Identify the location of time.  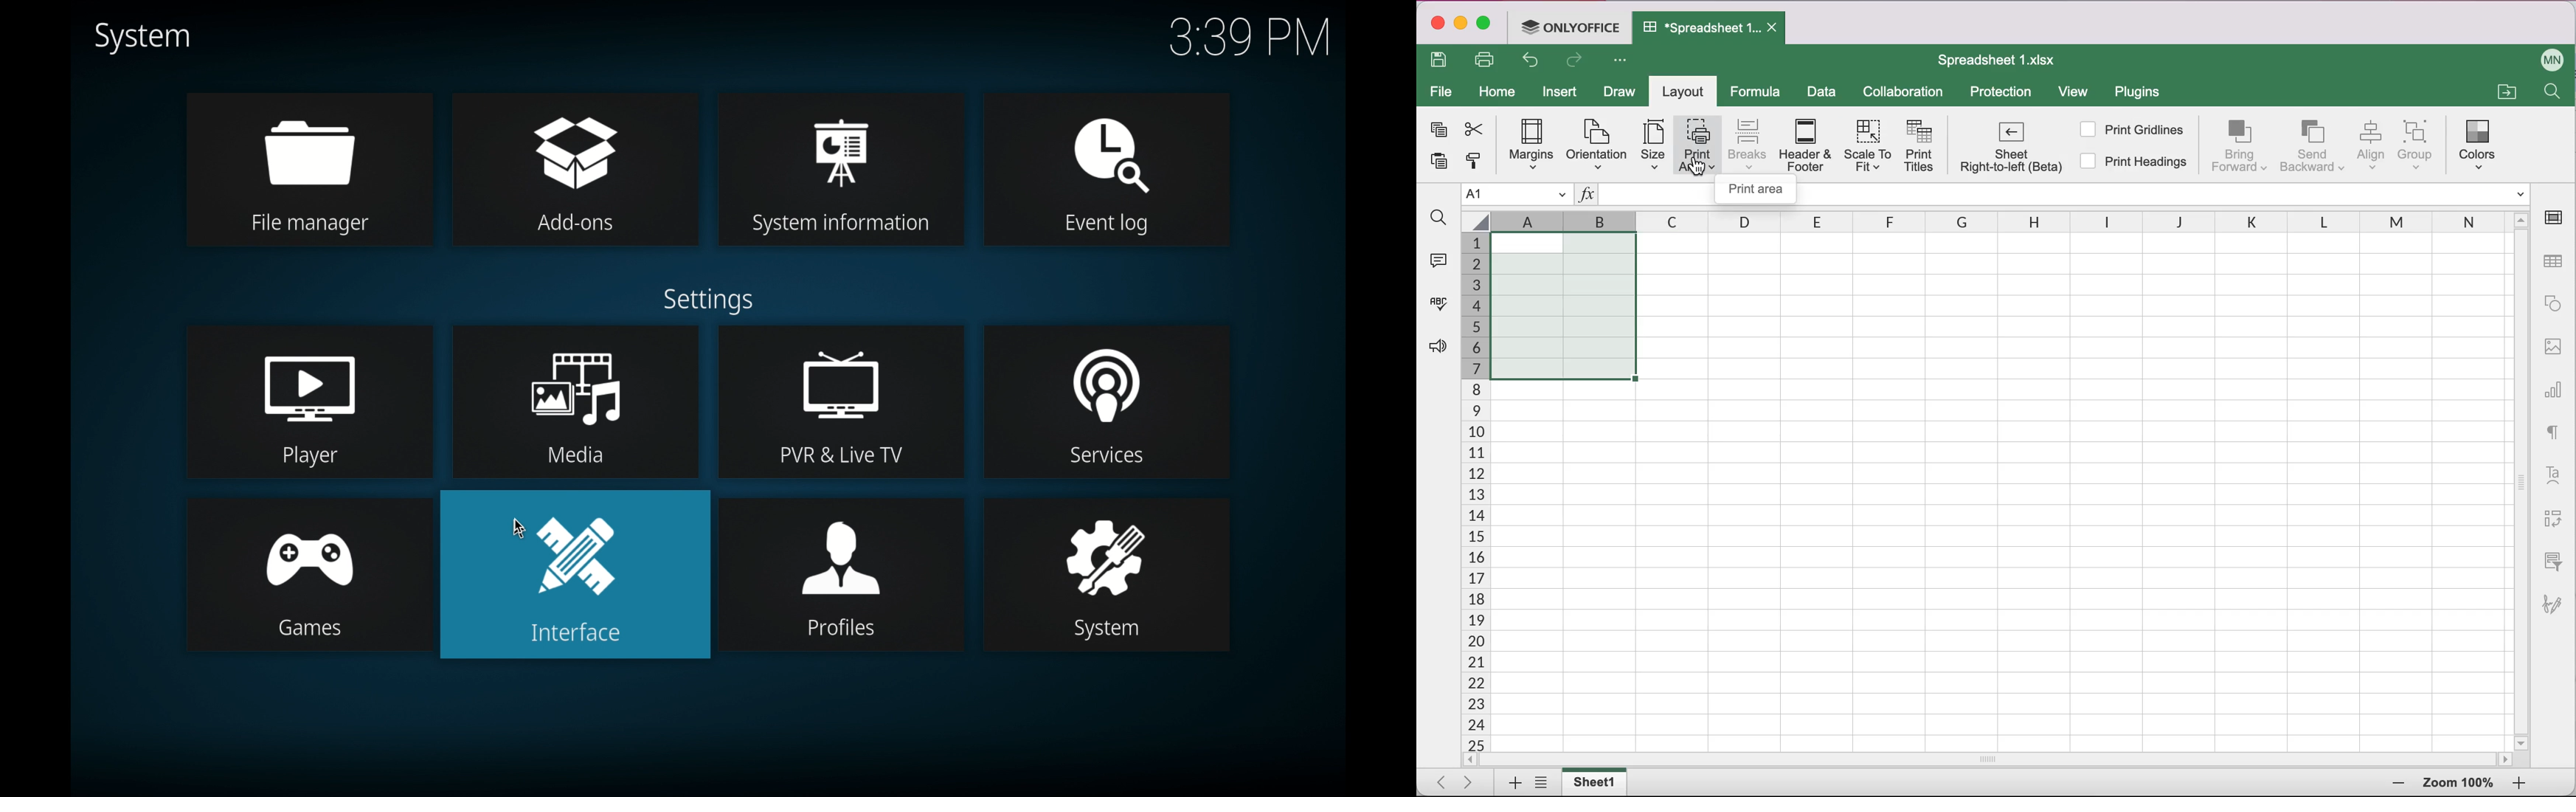
(1250, 37).